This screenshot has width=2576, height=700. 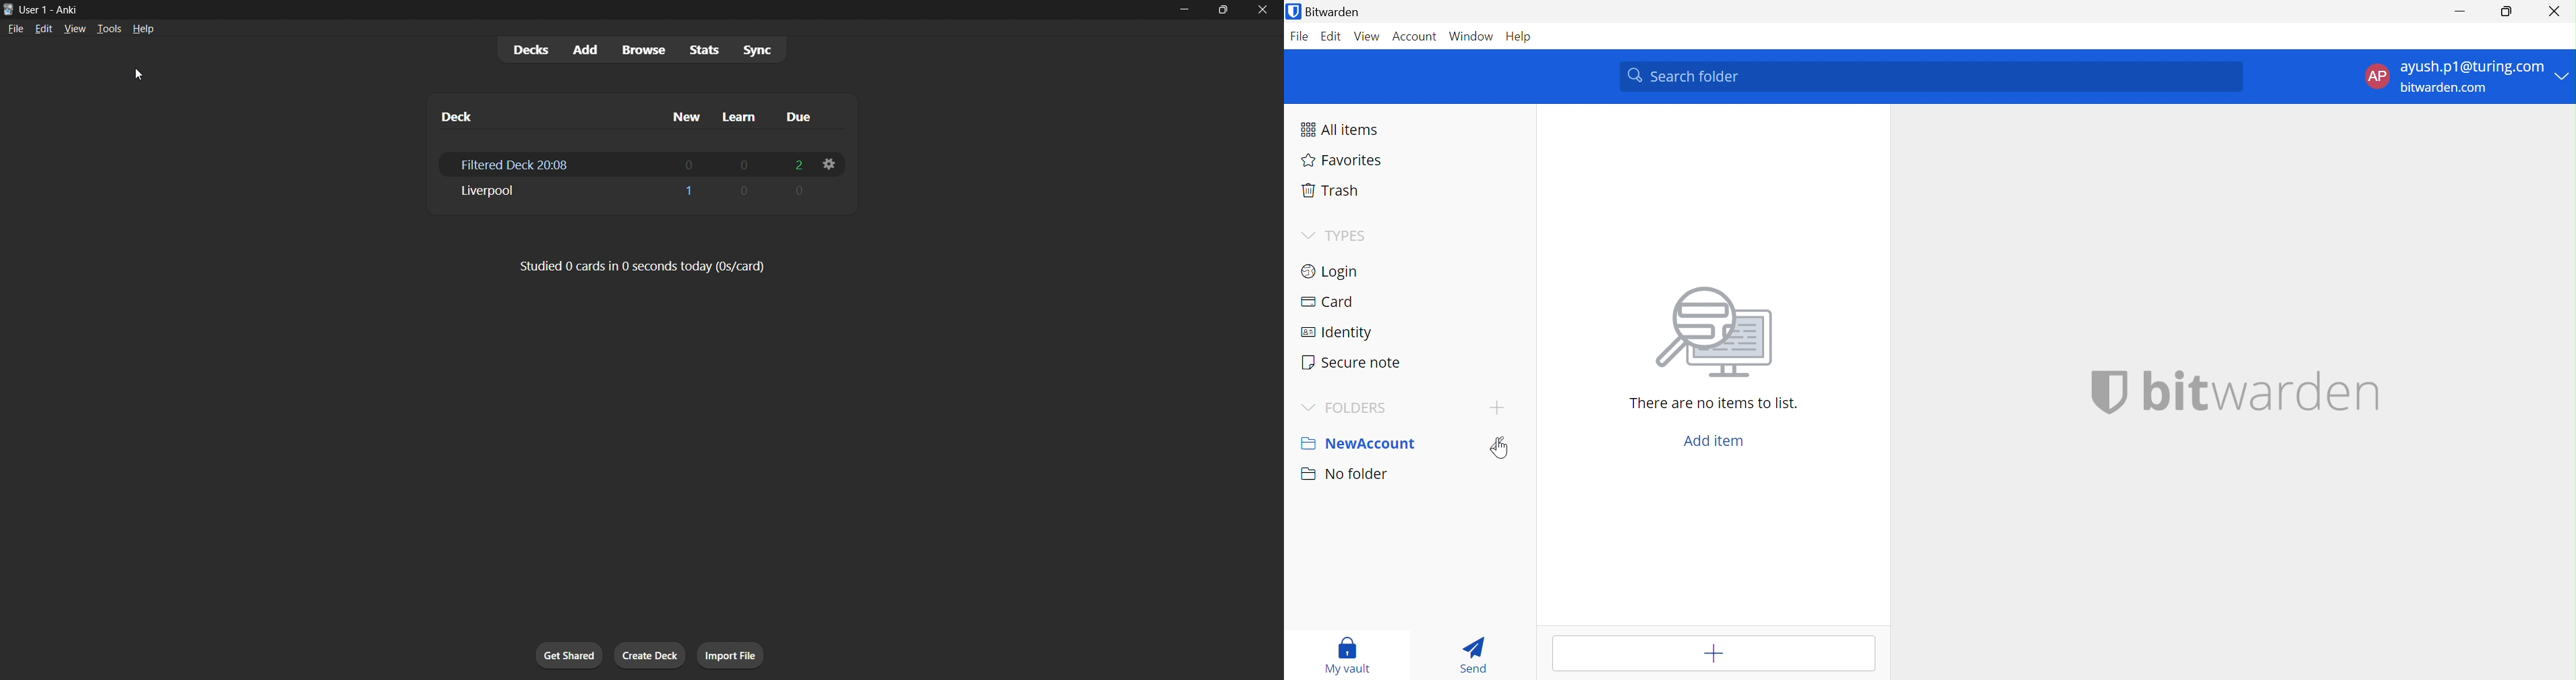 What do you see at coordinates (1328, 302) in the screenshot?
I see `Card` at bounding box center [1328, 302].